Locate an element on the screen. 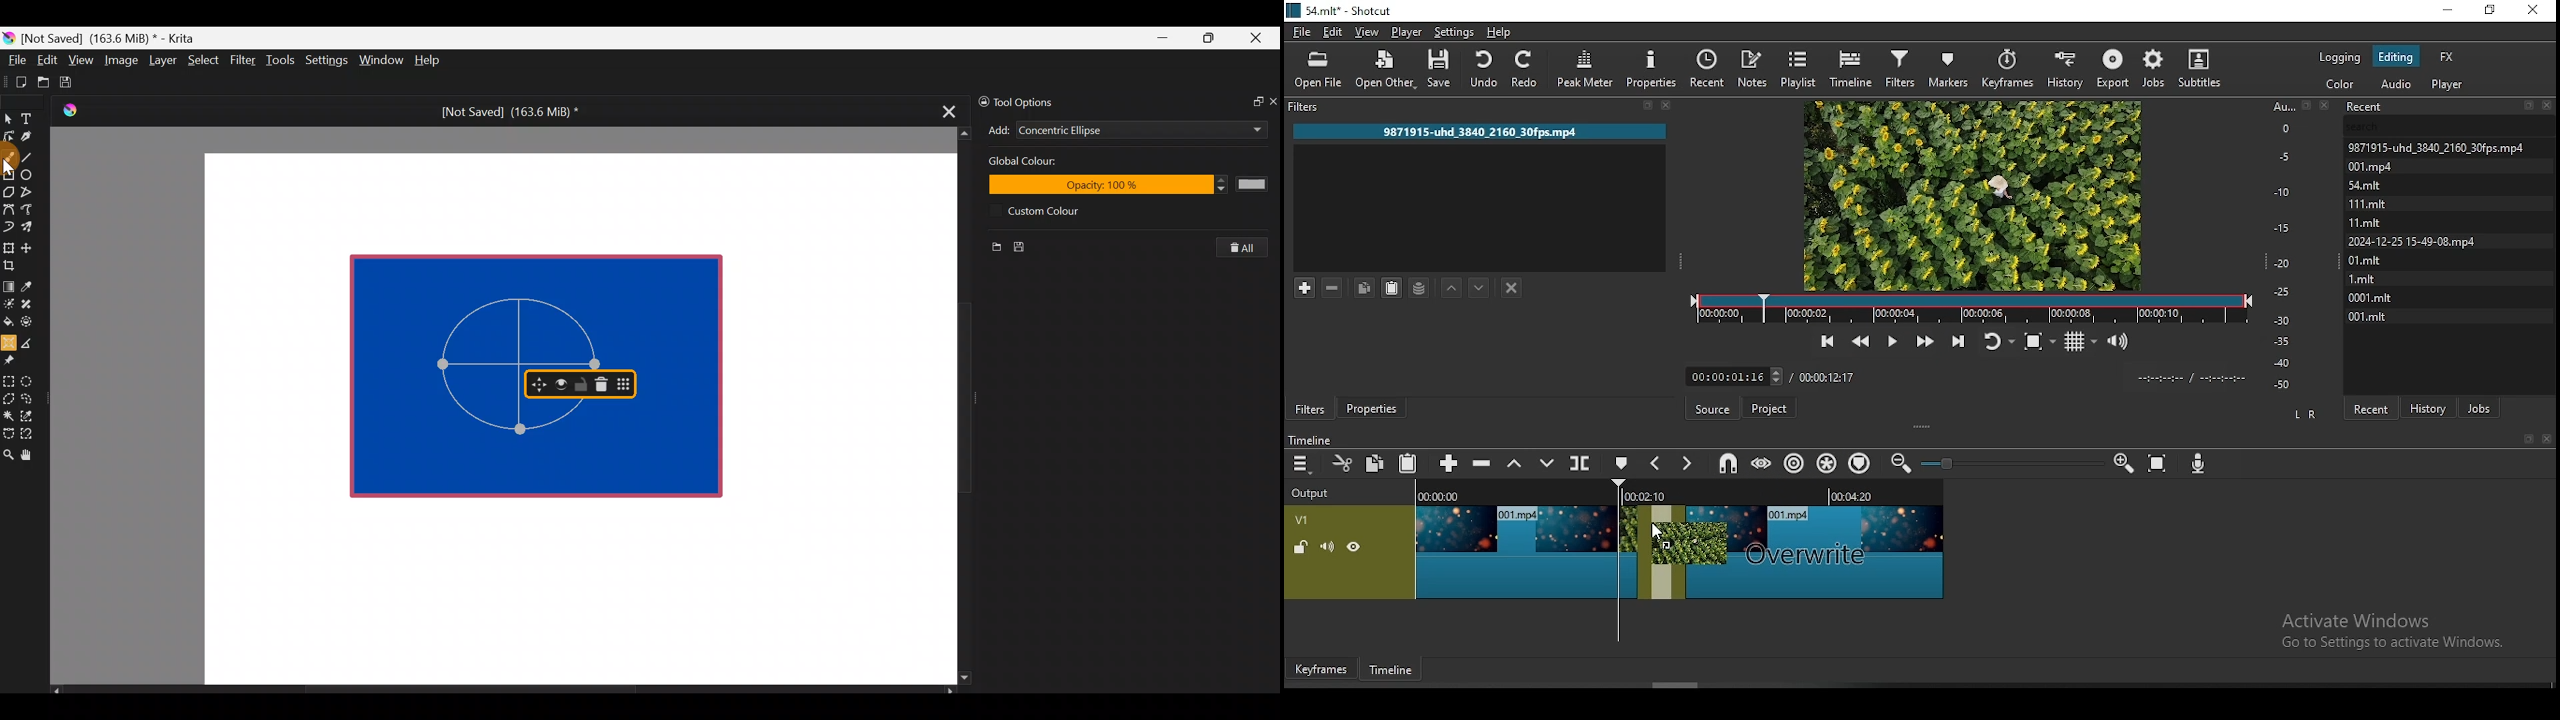  zoom timeline in is located at coordinates (1906, 462).